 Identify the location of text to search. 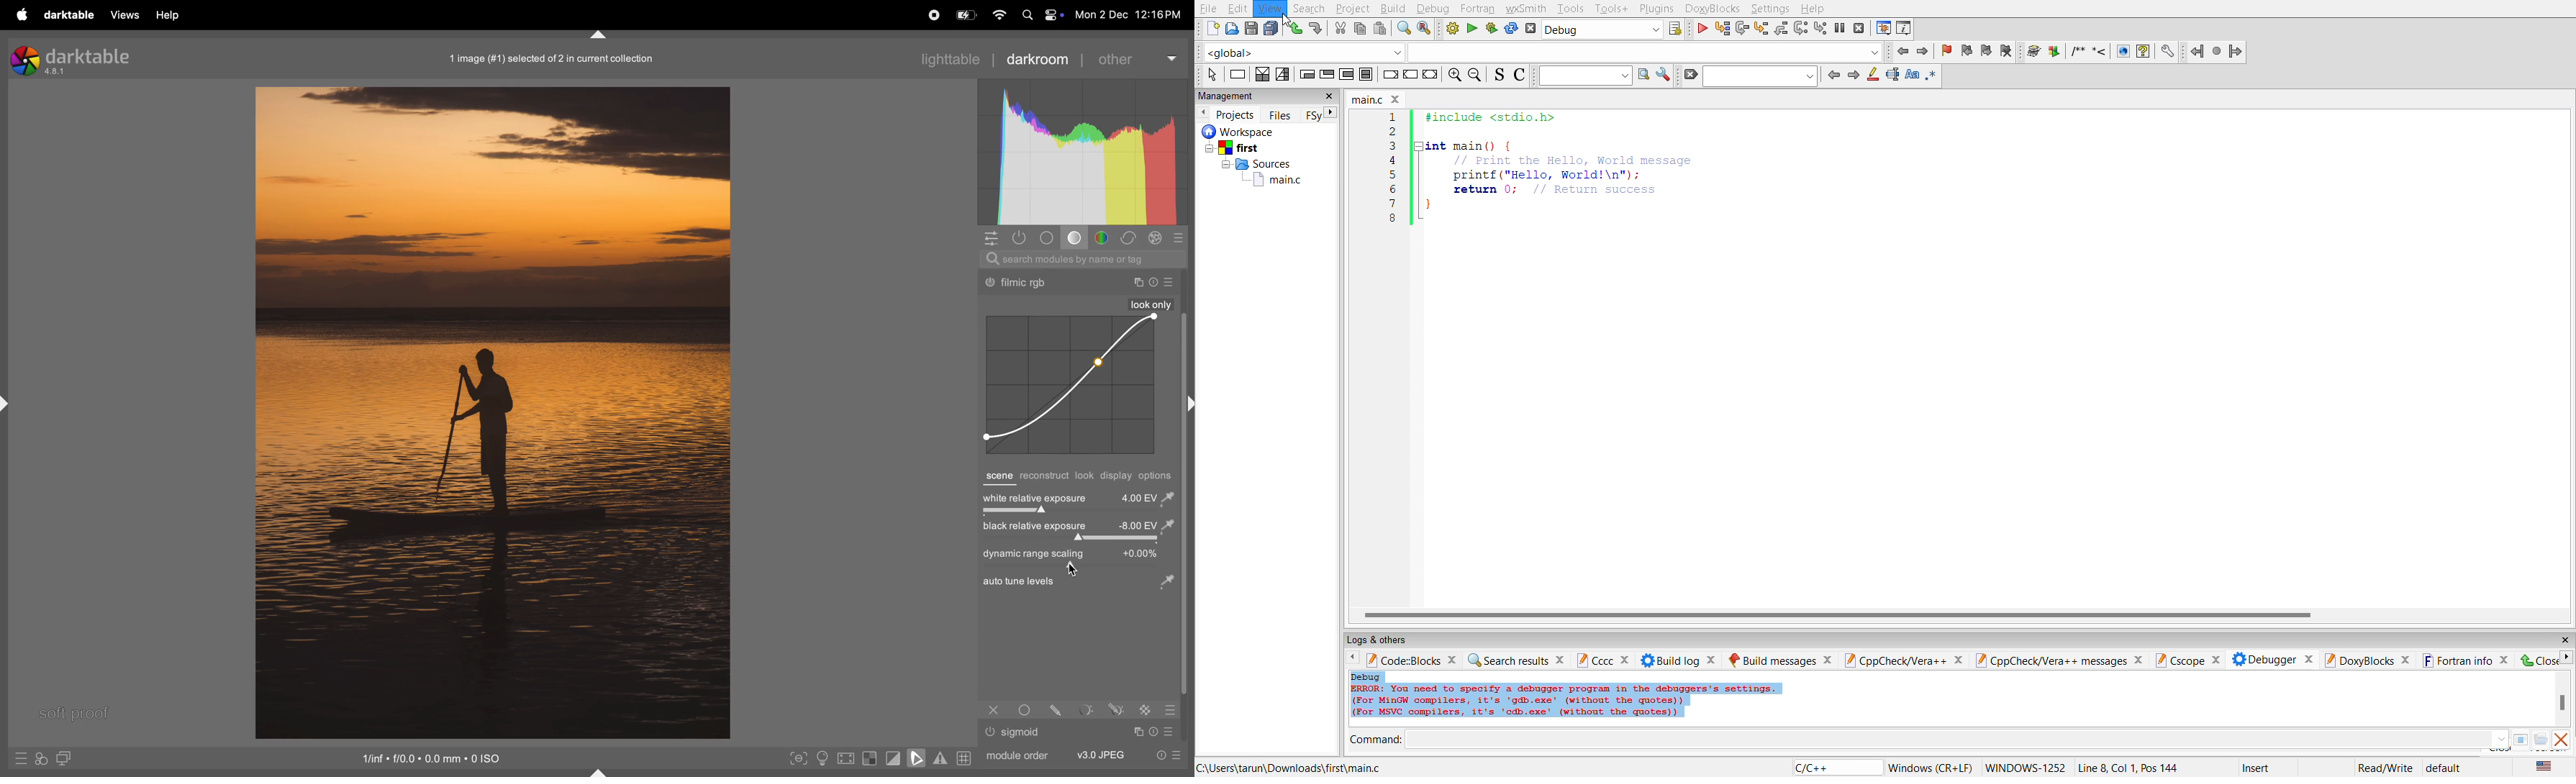
(1585, 75).